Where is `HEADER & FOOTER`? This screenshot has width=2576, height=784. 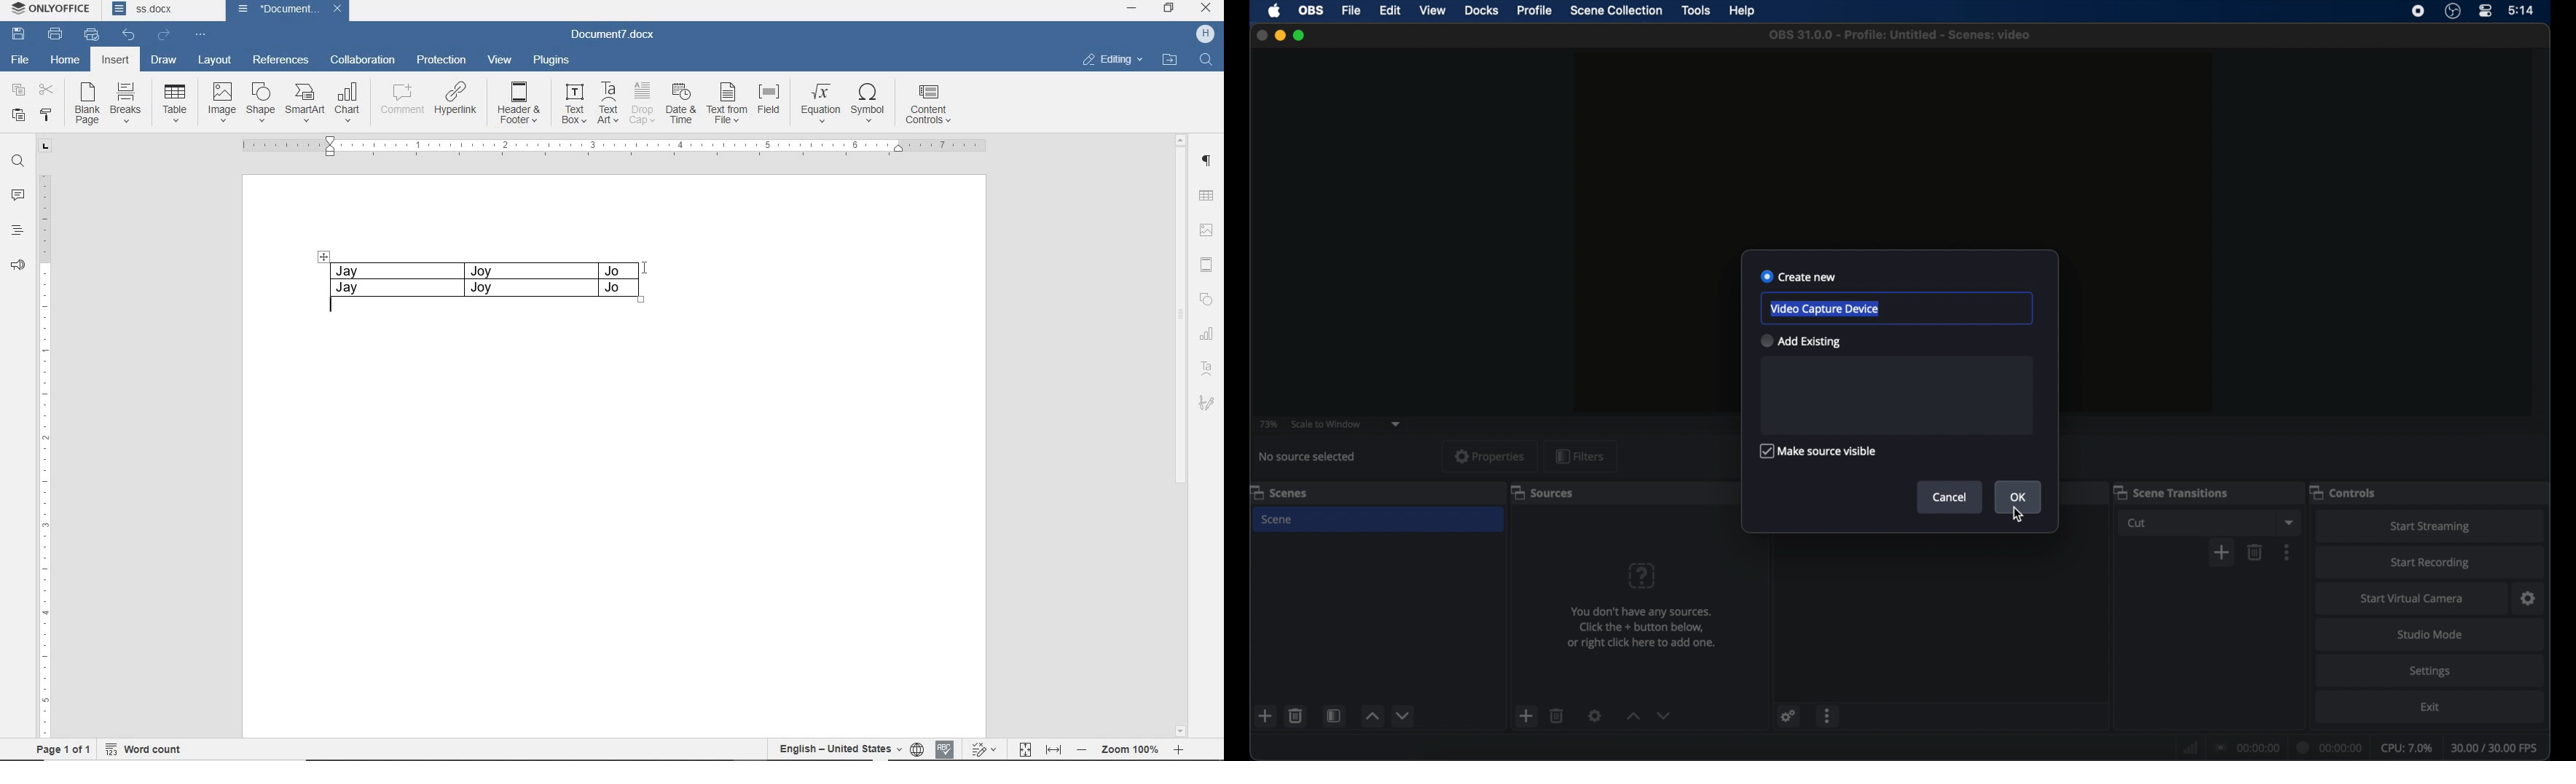 HEADER & FOOTER is located at coordinates (1206, 265).